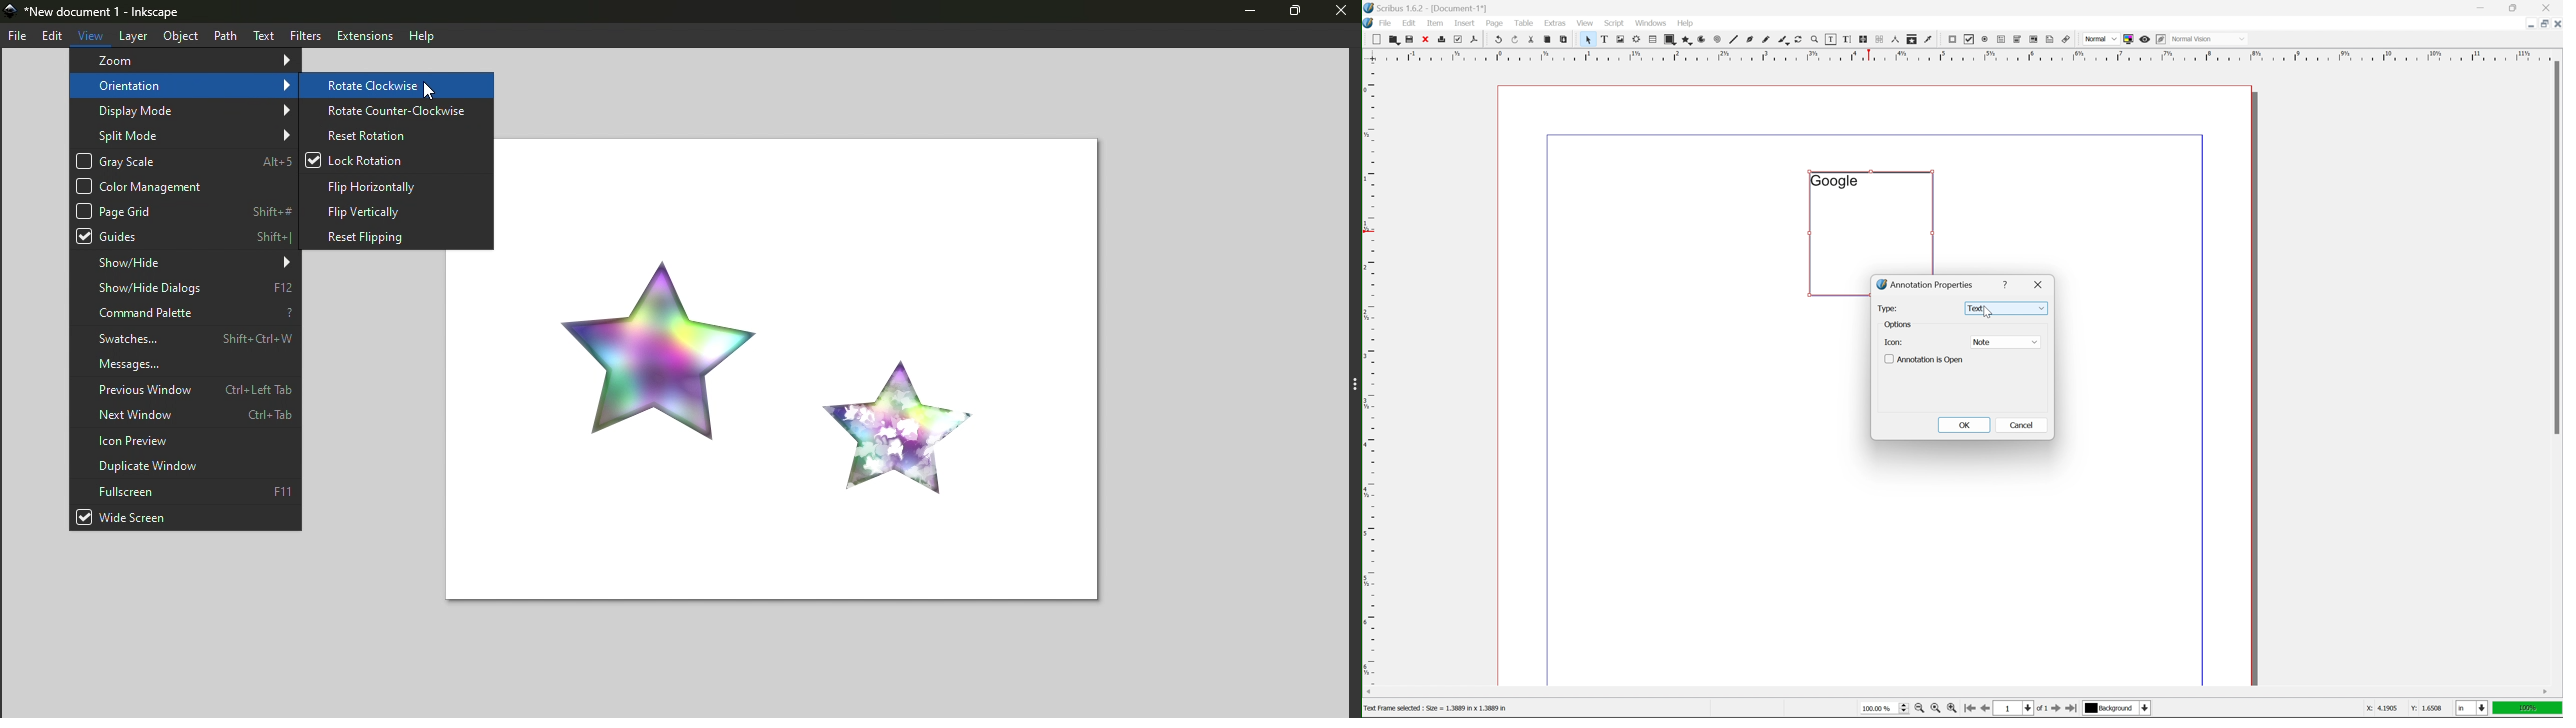 This screenshot has width=2576, height=728. Describe the element at coordinates (2555, 247) in the screenshot. I see `scroll bar` at that location.